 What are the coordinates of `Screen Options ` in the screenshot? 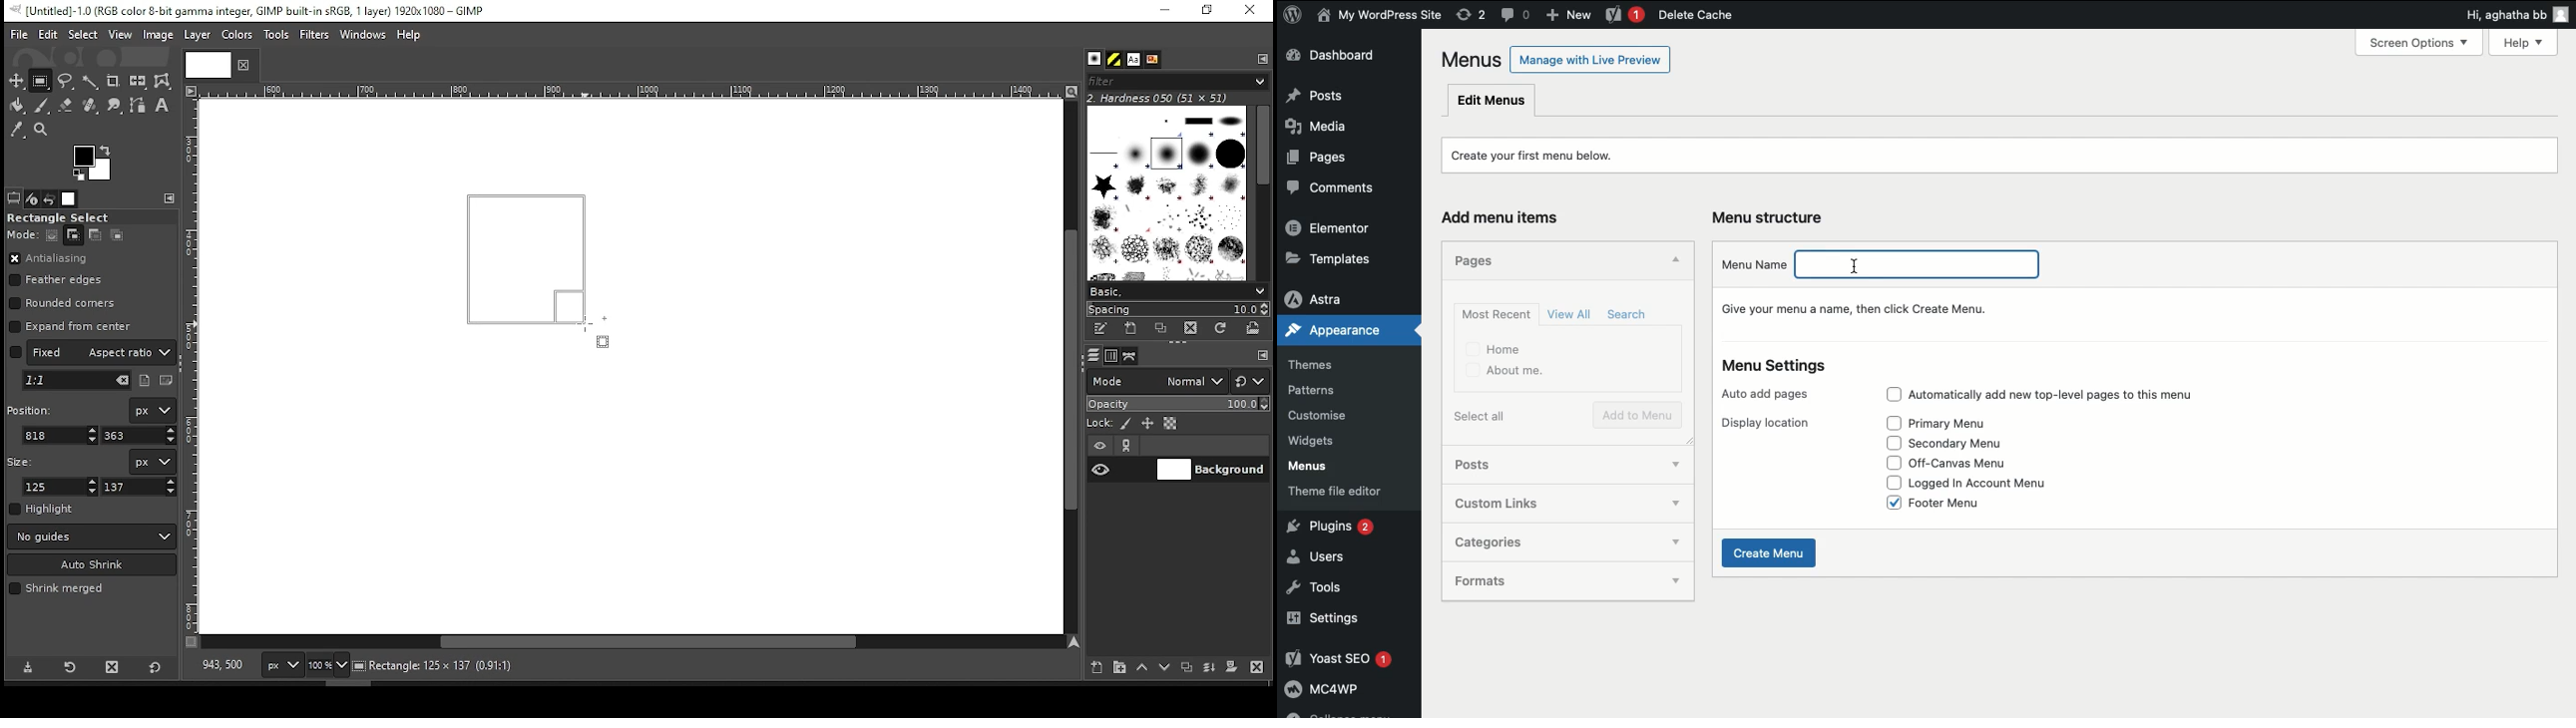 It's located at (2427, 42).